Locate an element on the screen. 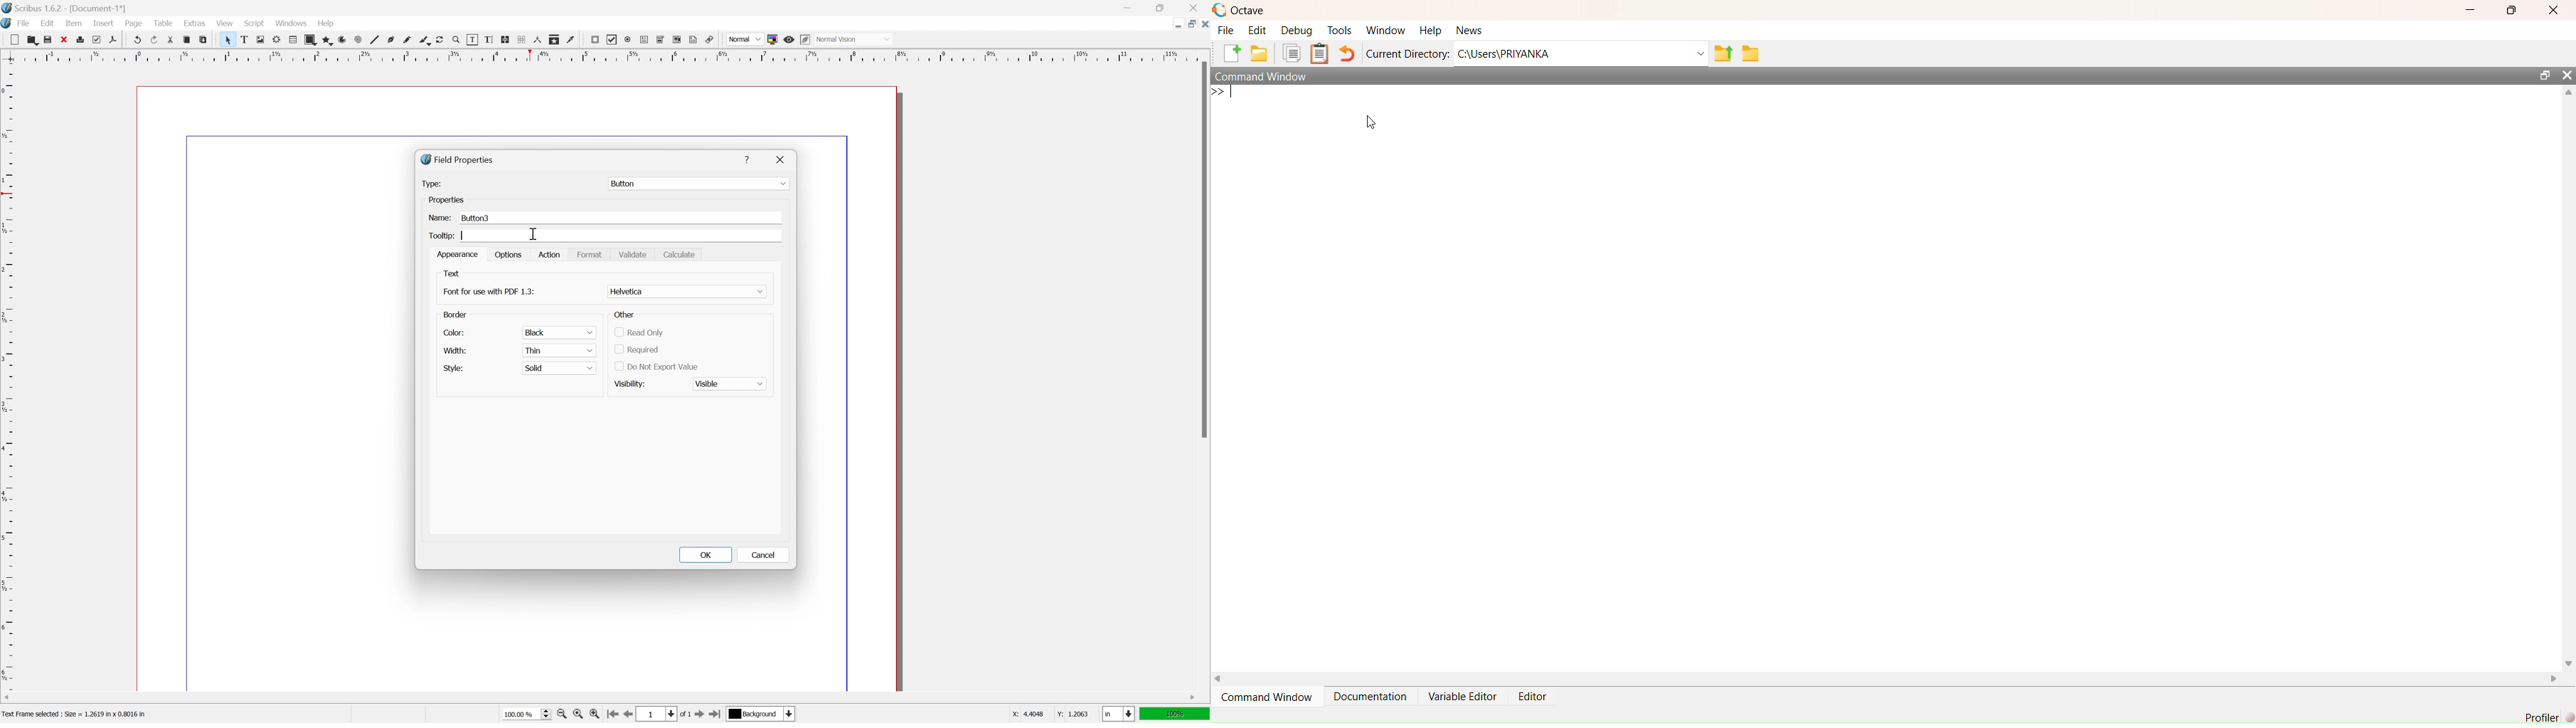 The image size is (2576, 728). Tooltip is located at coordinates (441, 235).